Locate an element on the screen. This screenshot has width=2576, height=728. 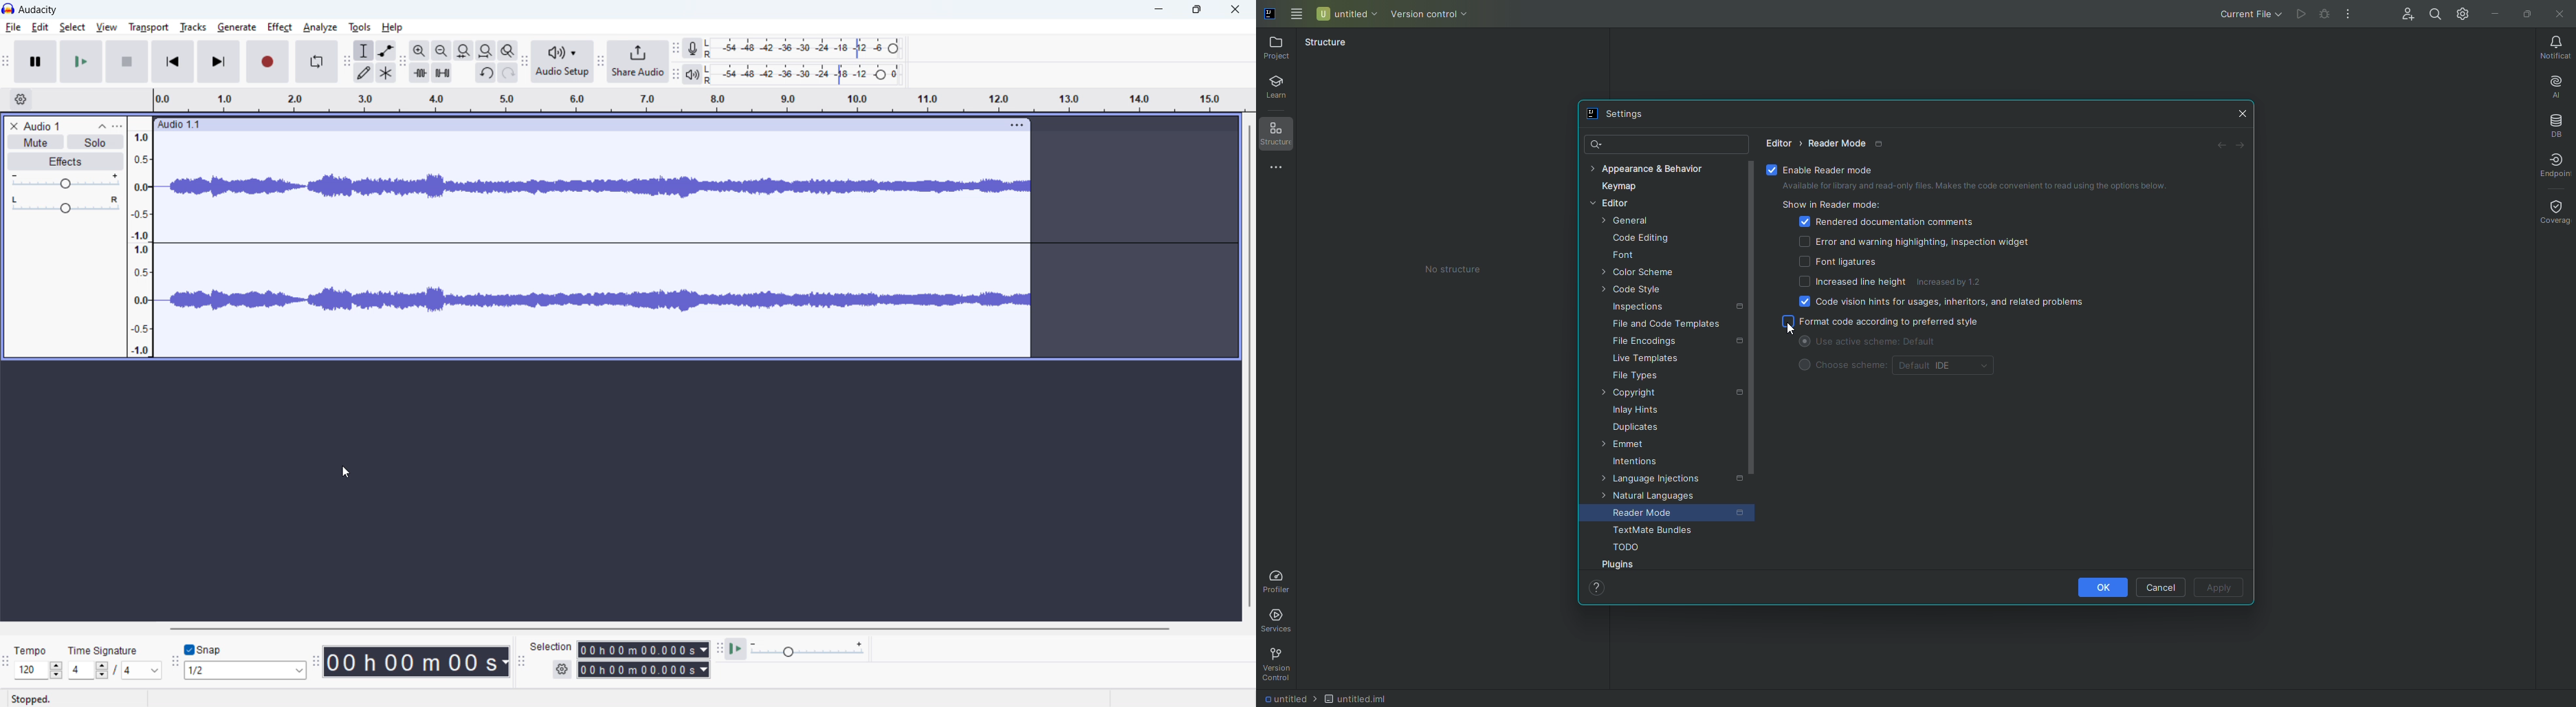
playback speed is located at coordinates (809, 650).